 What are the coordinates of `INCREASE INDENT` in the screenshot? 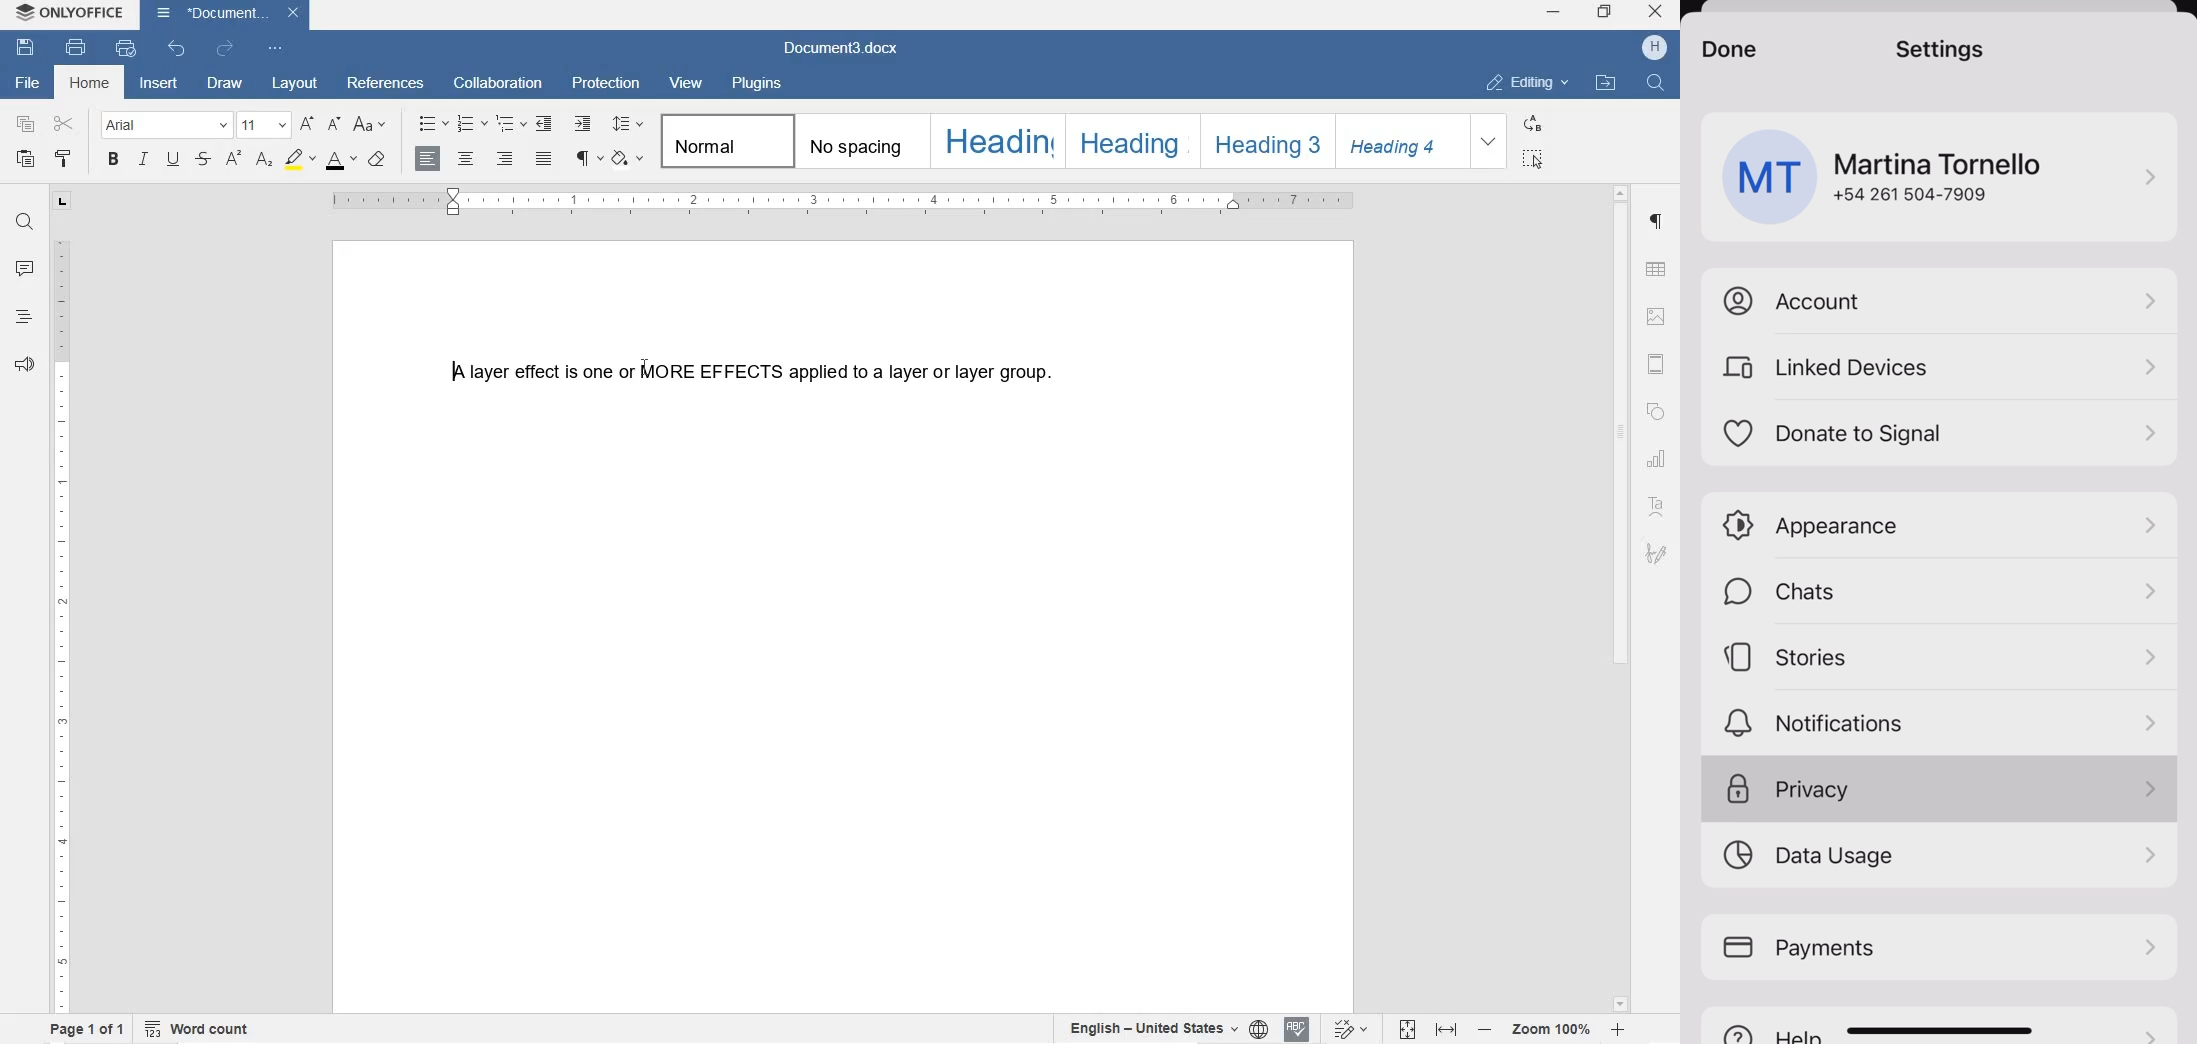 It's located at (585, 125).